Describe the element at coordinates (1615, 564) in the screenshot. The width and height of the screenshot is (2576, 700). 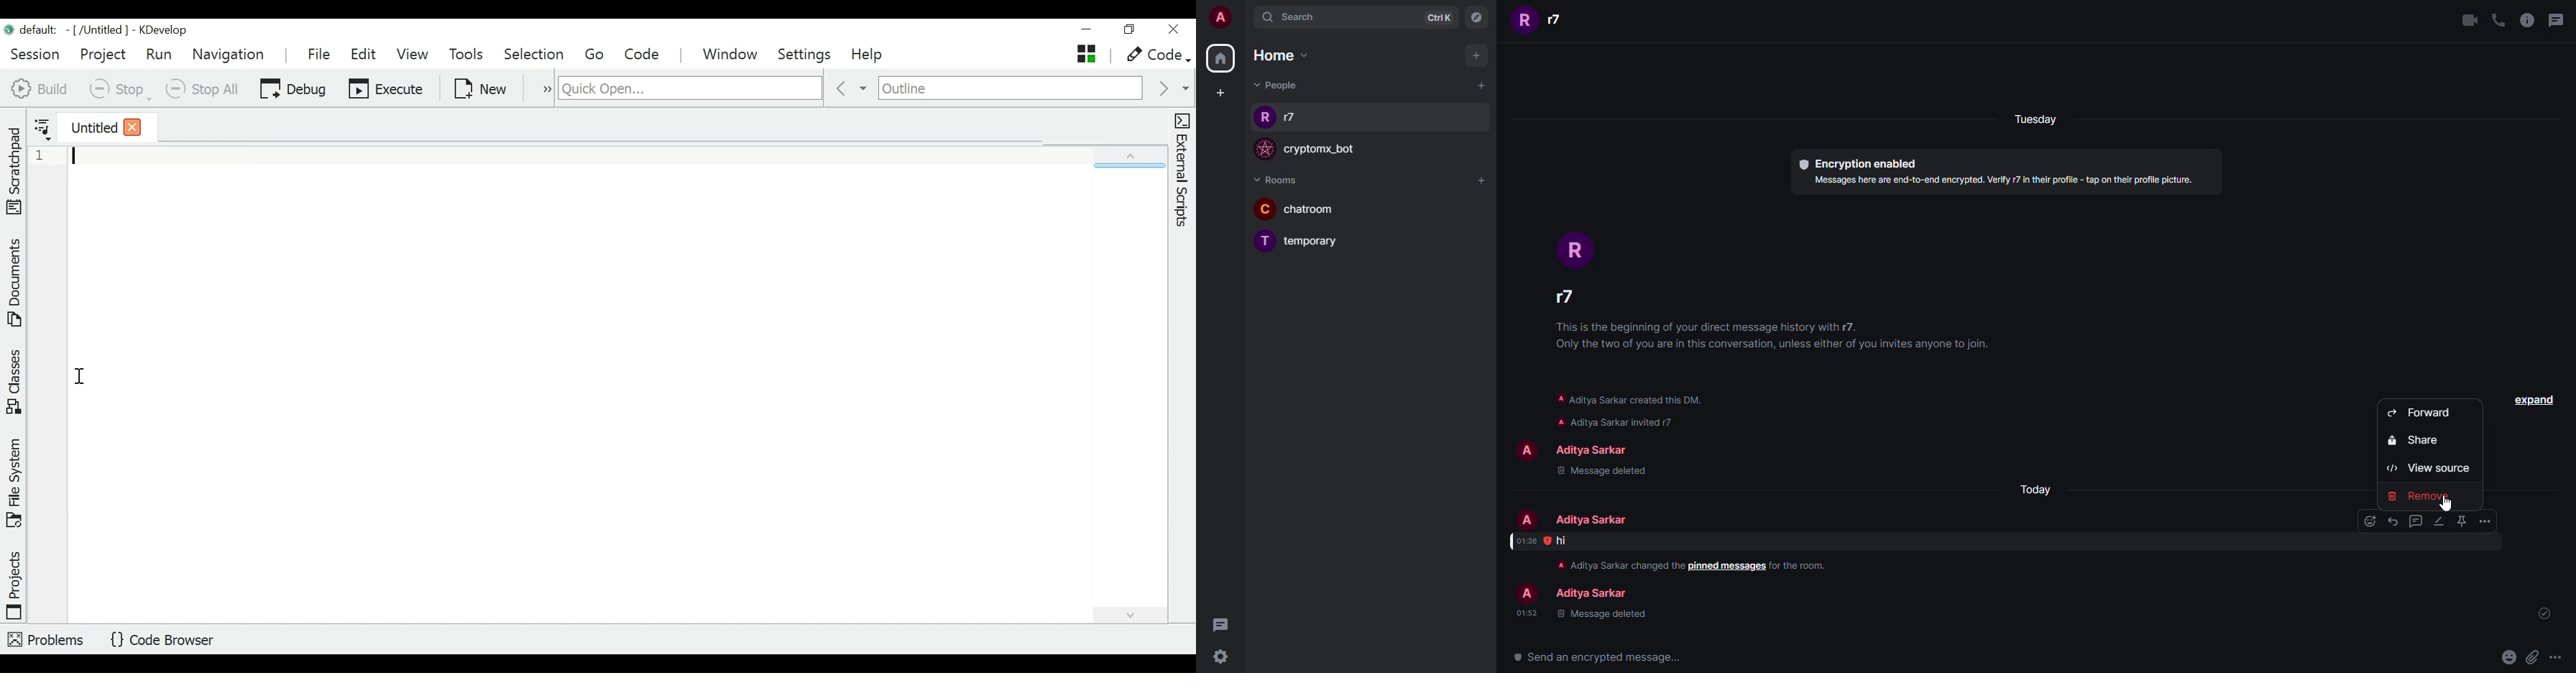
I see `info` at that location.